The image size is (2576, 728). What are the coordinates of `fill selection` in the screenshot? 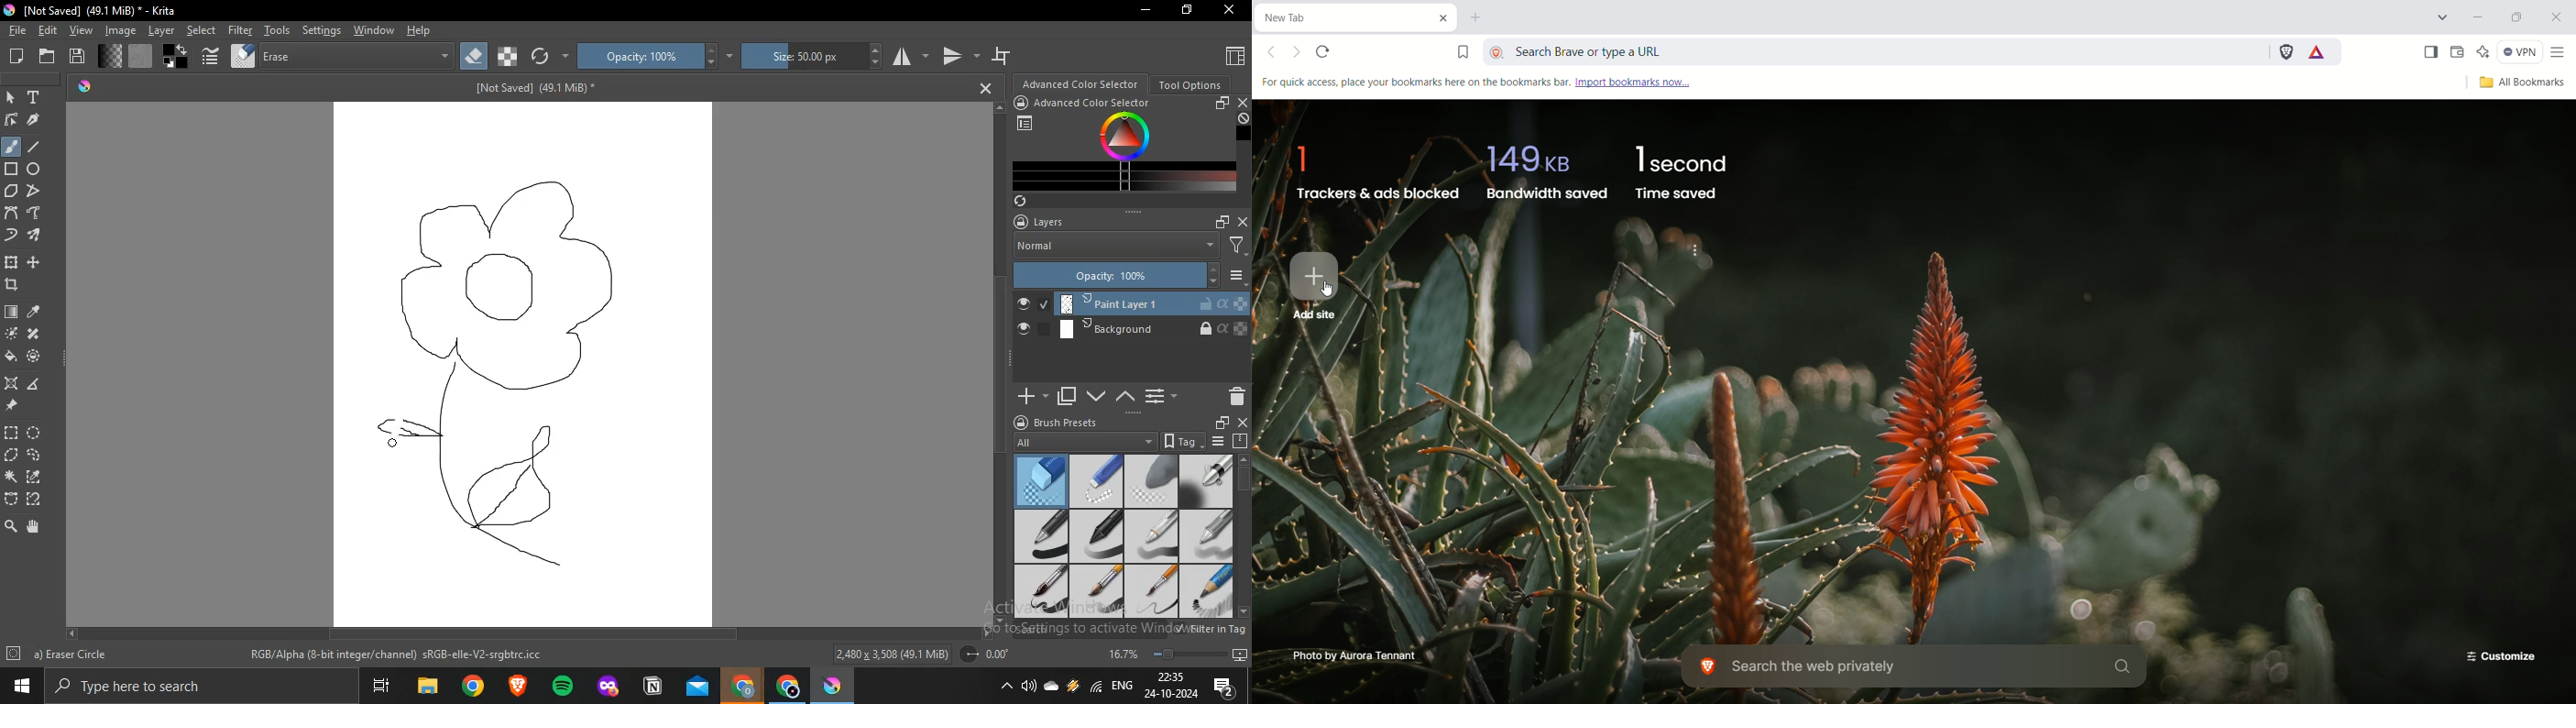 It's located at (11, 356).